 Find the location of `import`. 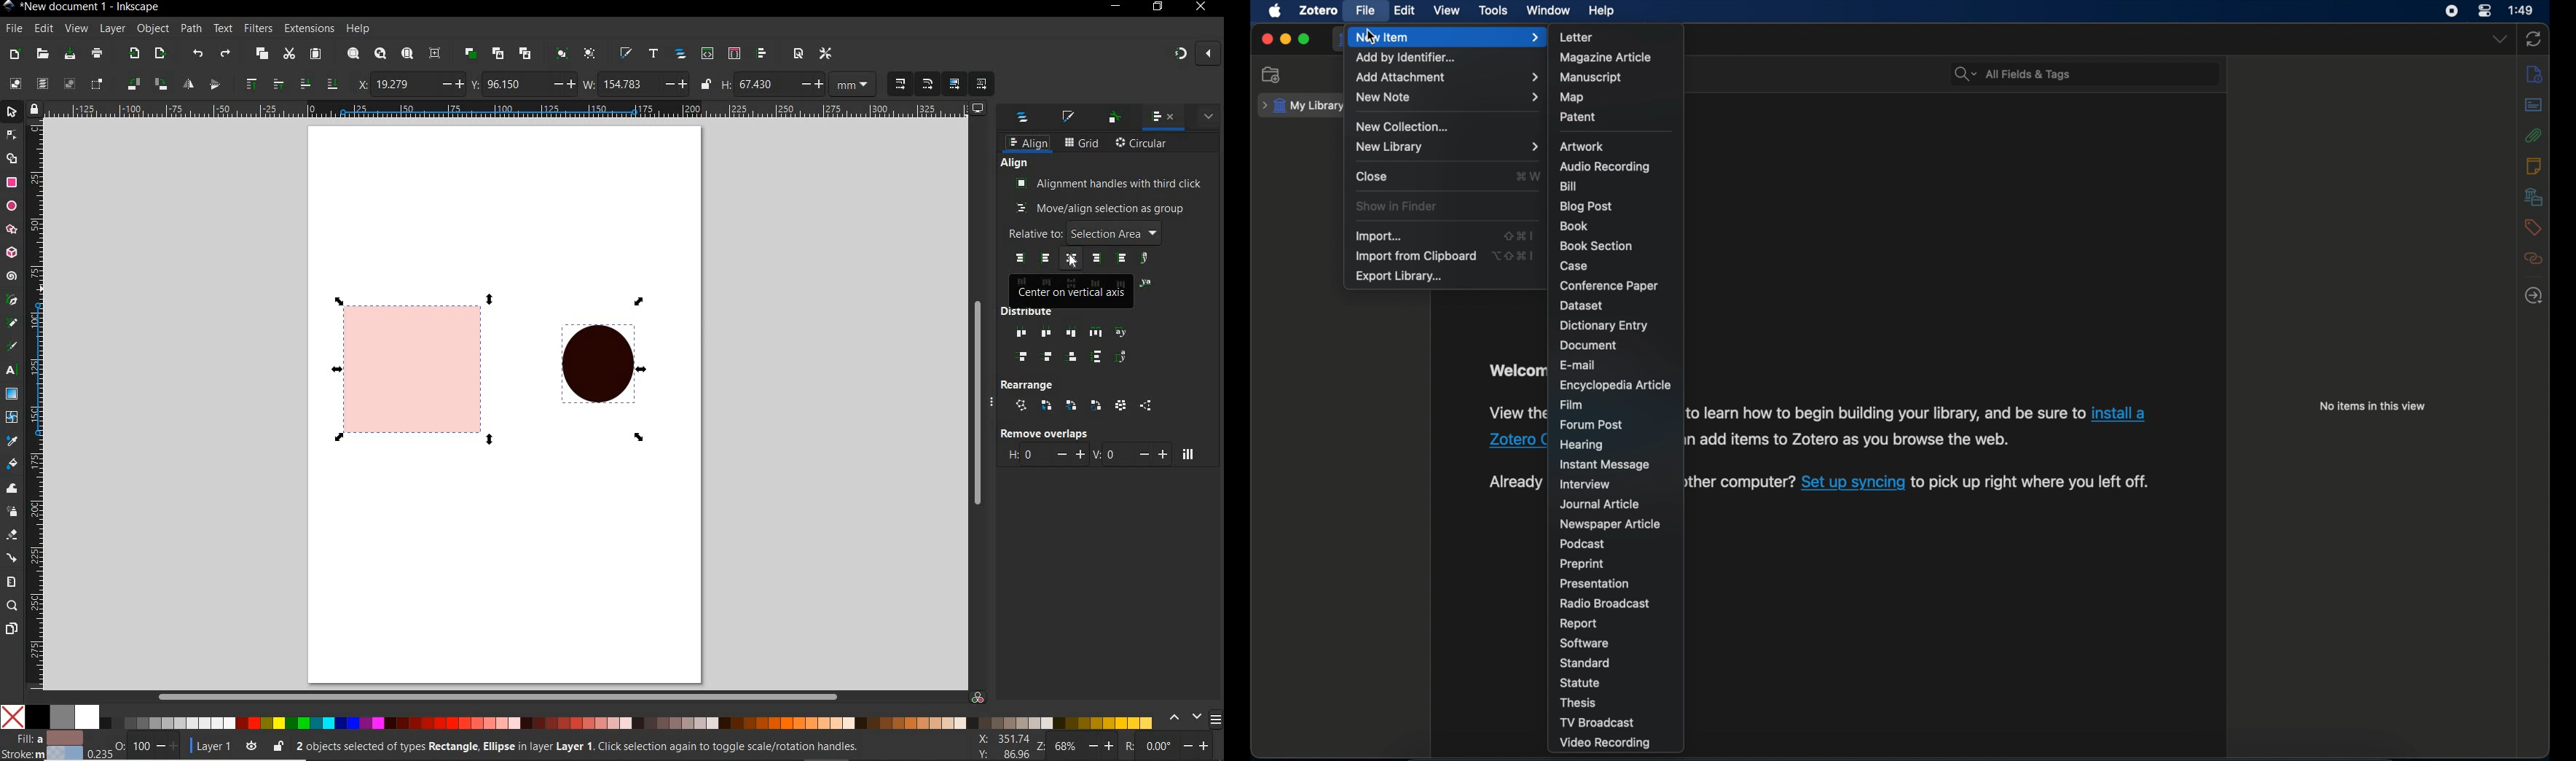

import is located at coordinates (1380, 235).